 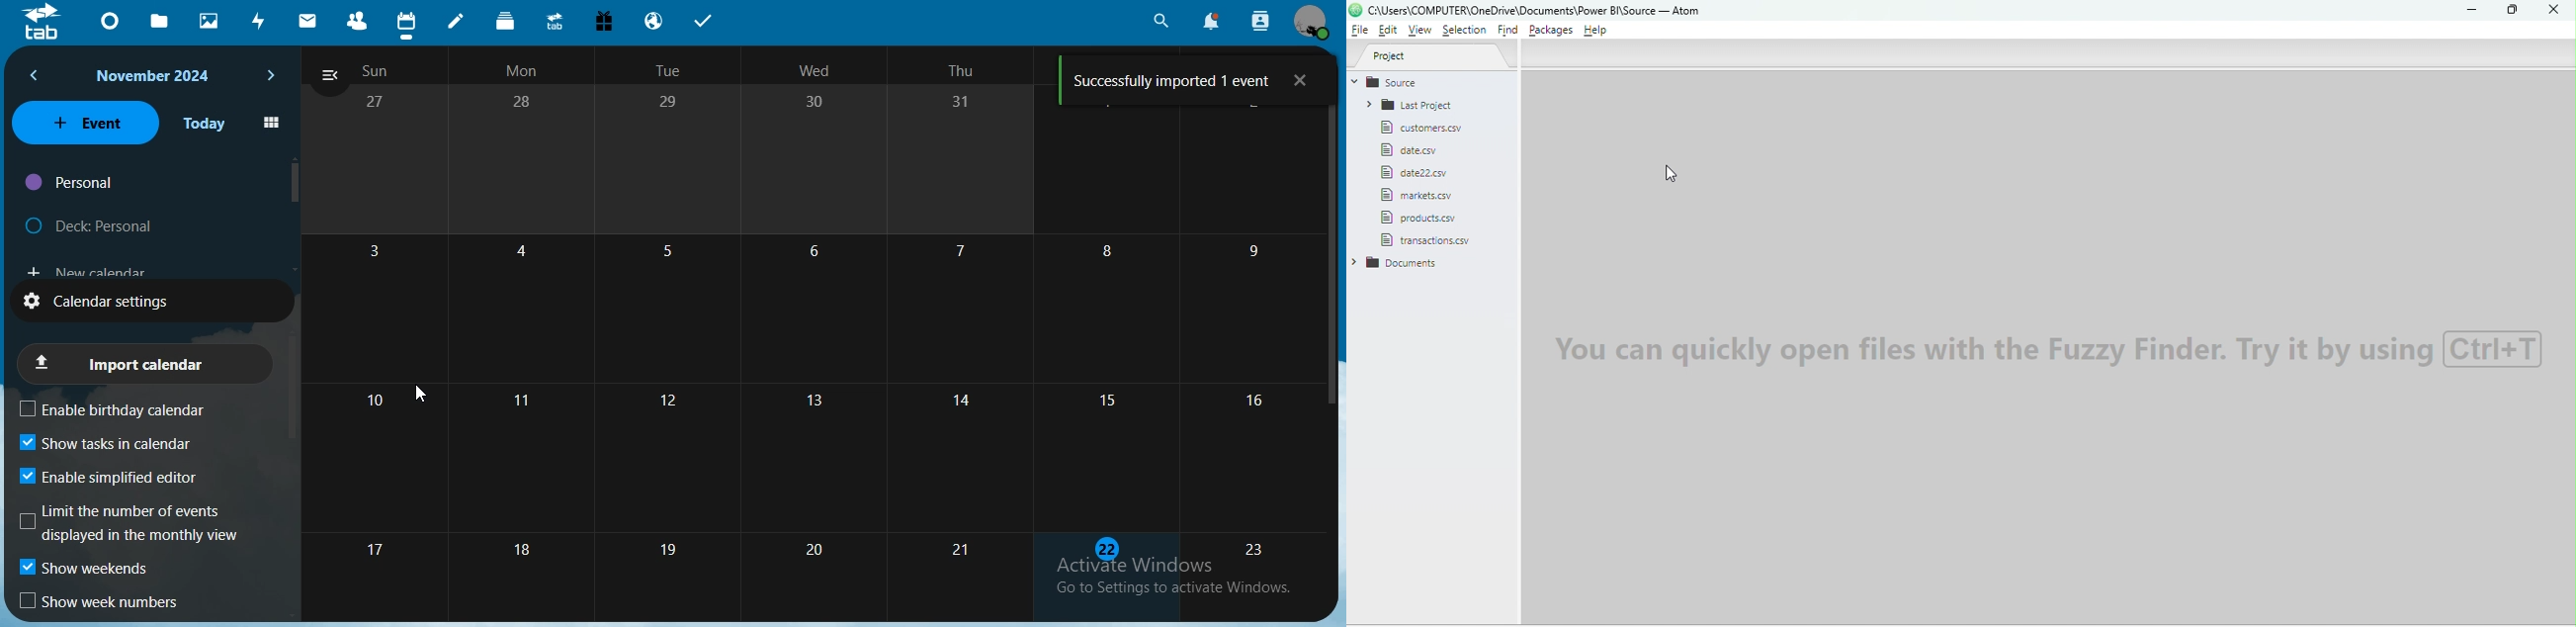 I want to click on scrollbar, so click(x=1332, y=247).